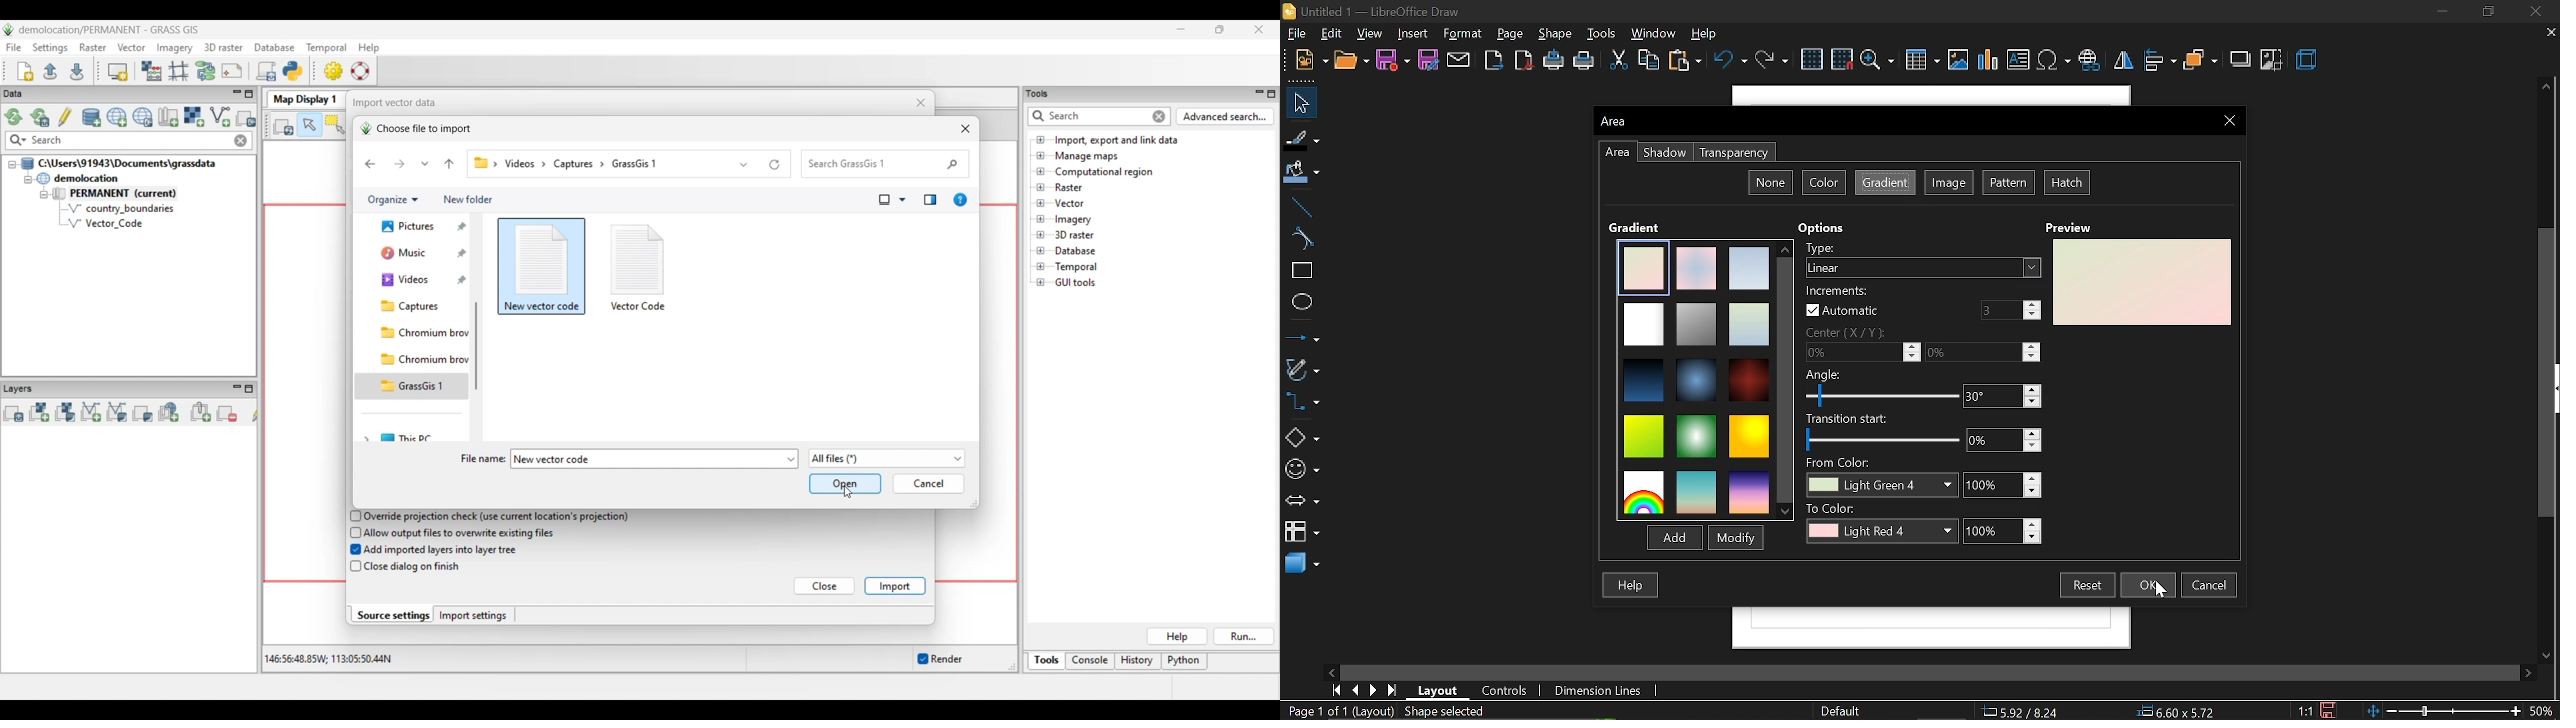 Image resolution: width=2576 pixels, height=728 pixels. Describe the element at coordinates (2160, 591) in the screenshot. I see `Cursor` at that location.